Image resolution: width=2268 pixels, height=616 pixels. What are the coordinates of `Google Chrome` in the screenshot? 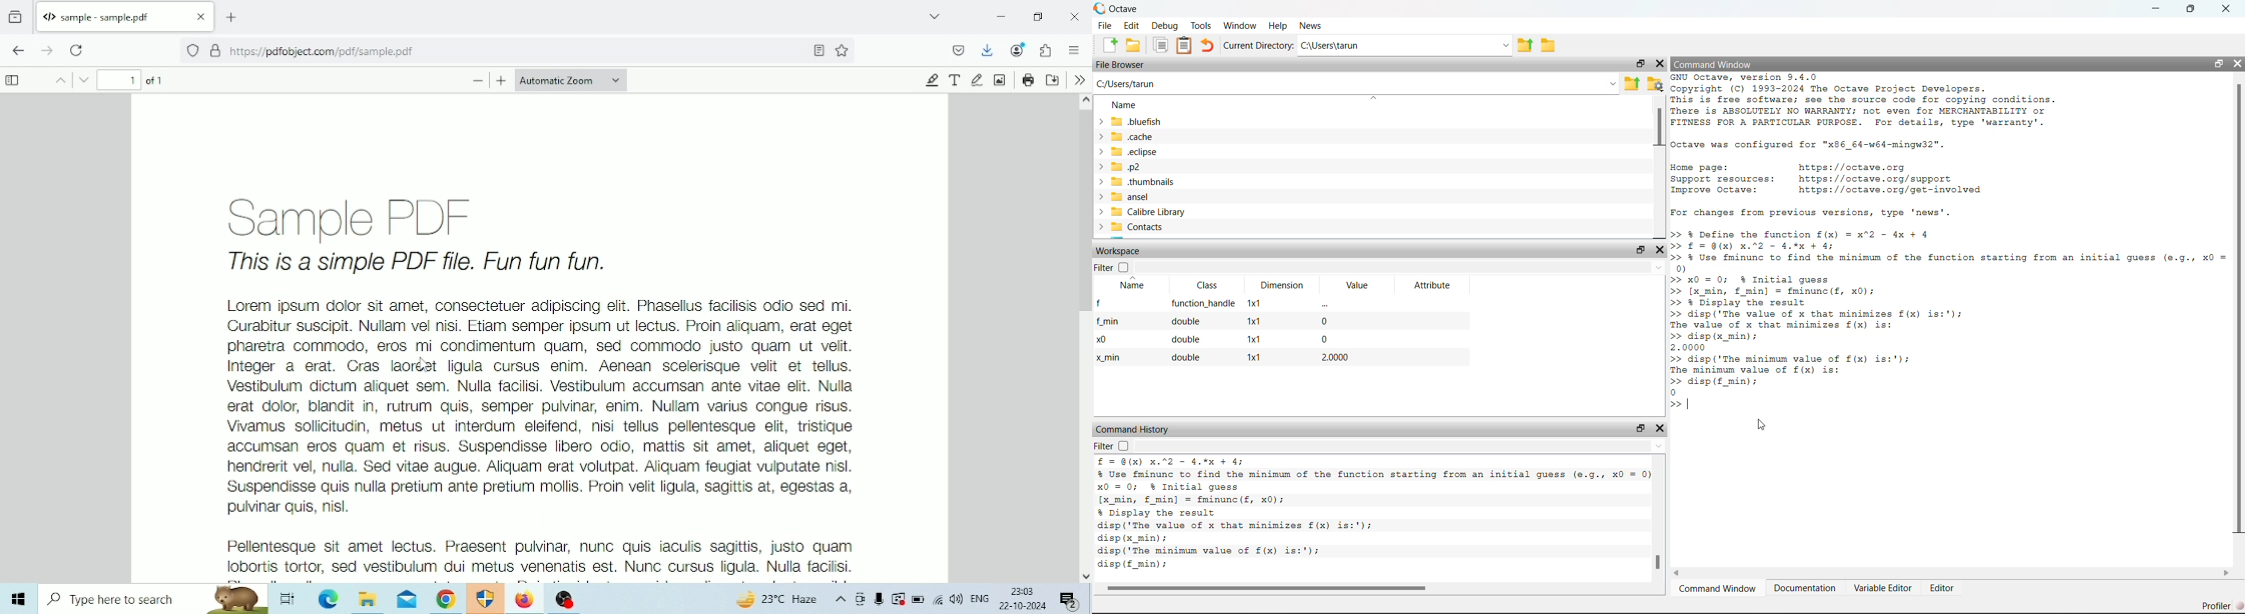 It's located at (446, 599).